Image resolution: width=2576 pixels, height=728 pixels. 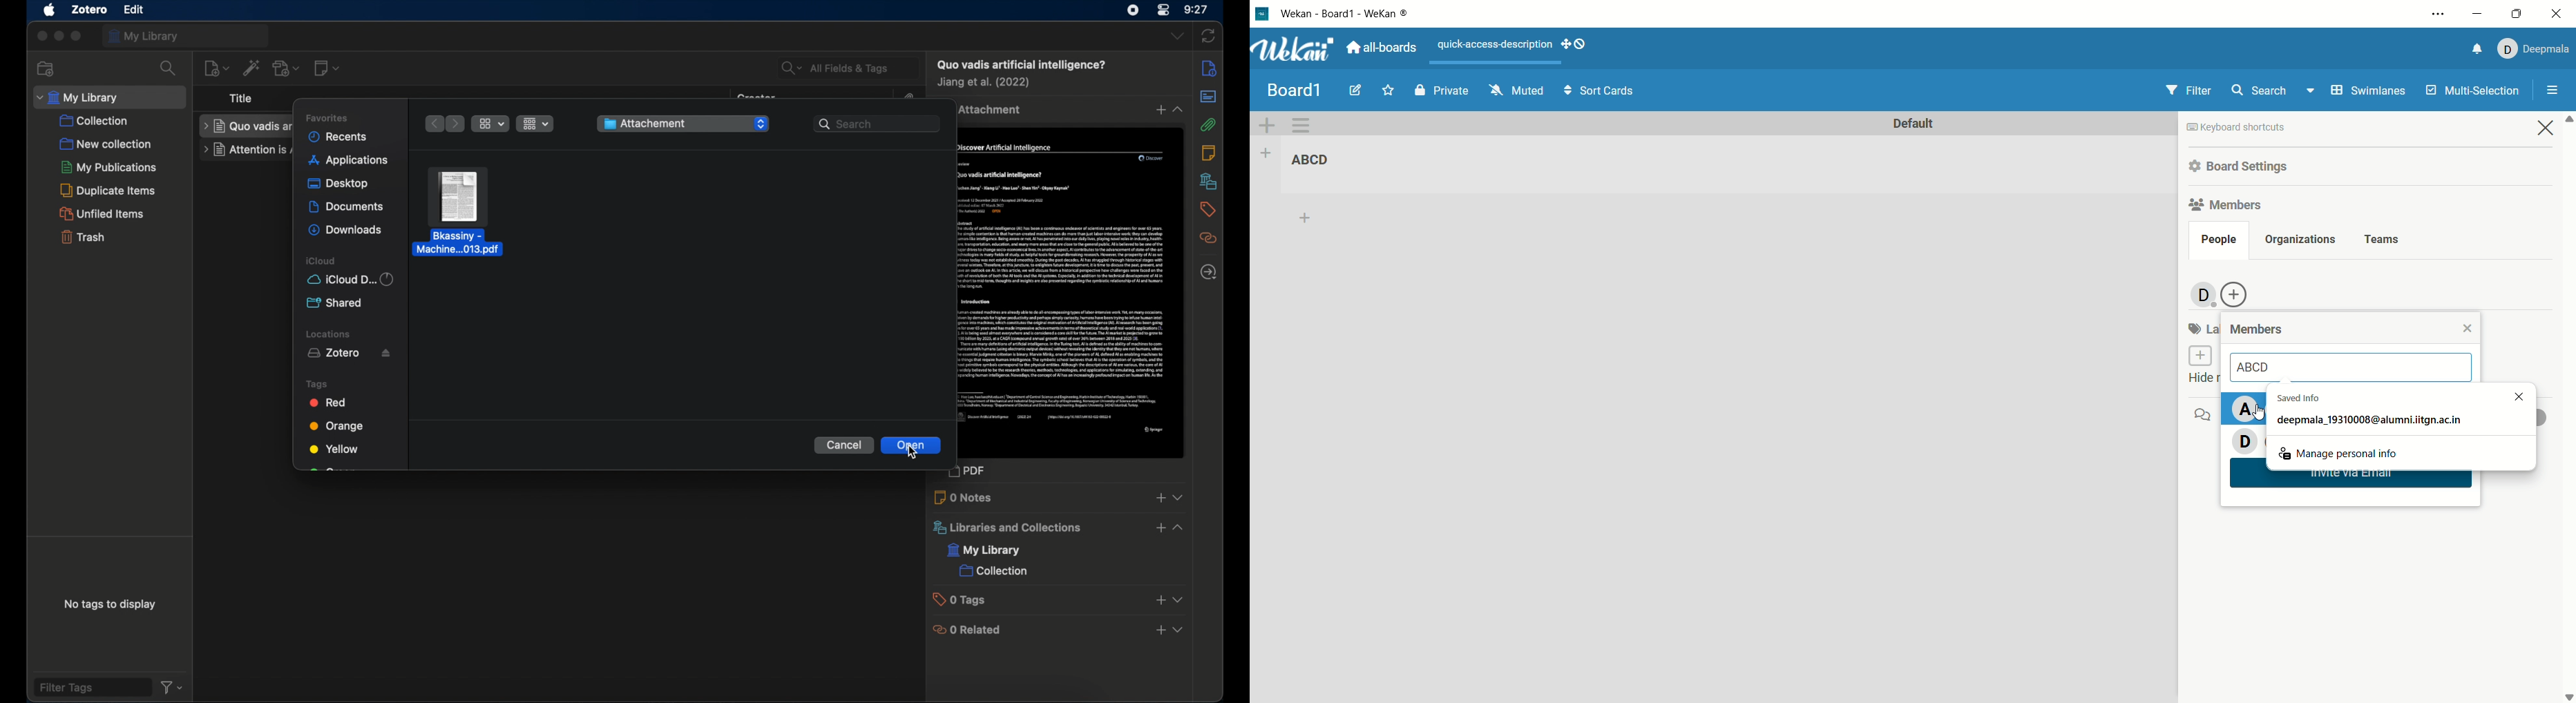 I want to click on no tags to display, so click(x=111, y=605).